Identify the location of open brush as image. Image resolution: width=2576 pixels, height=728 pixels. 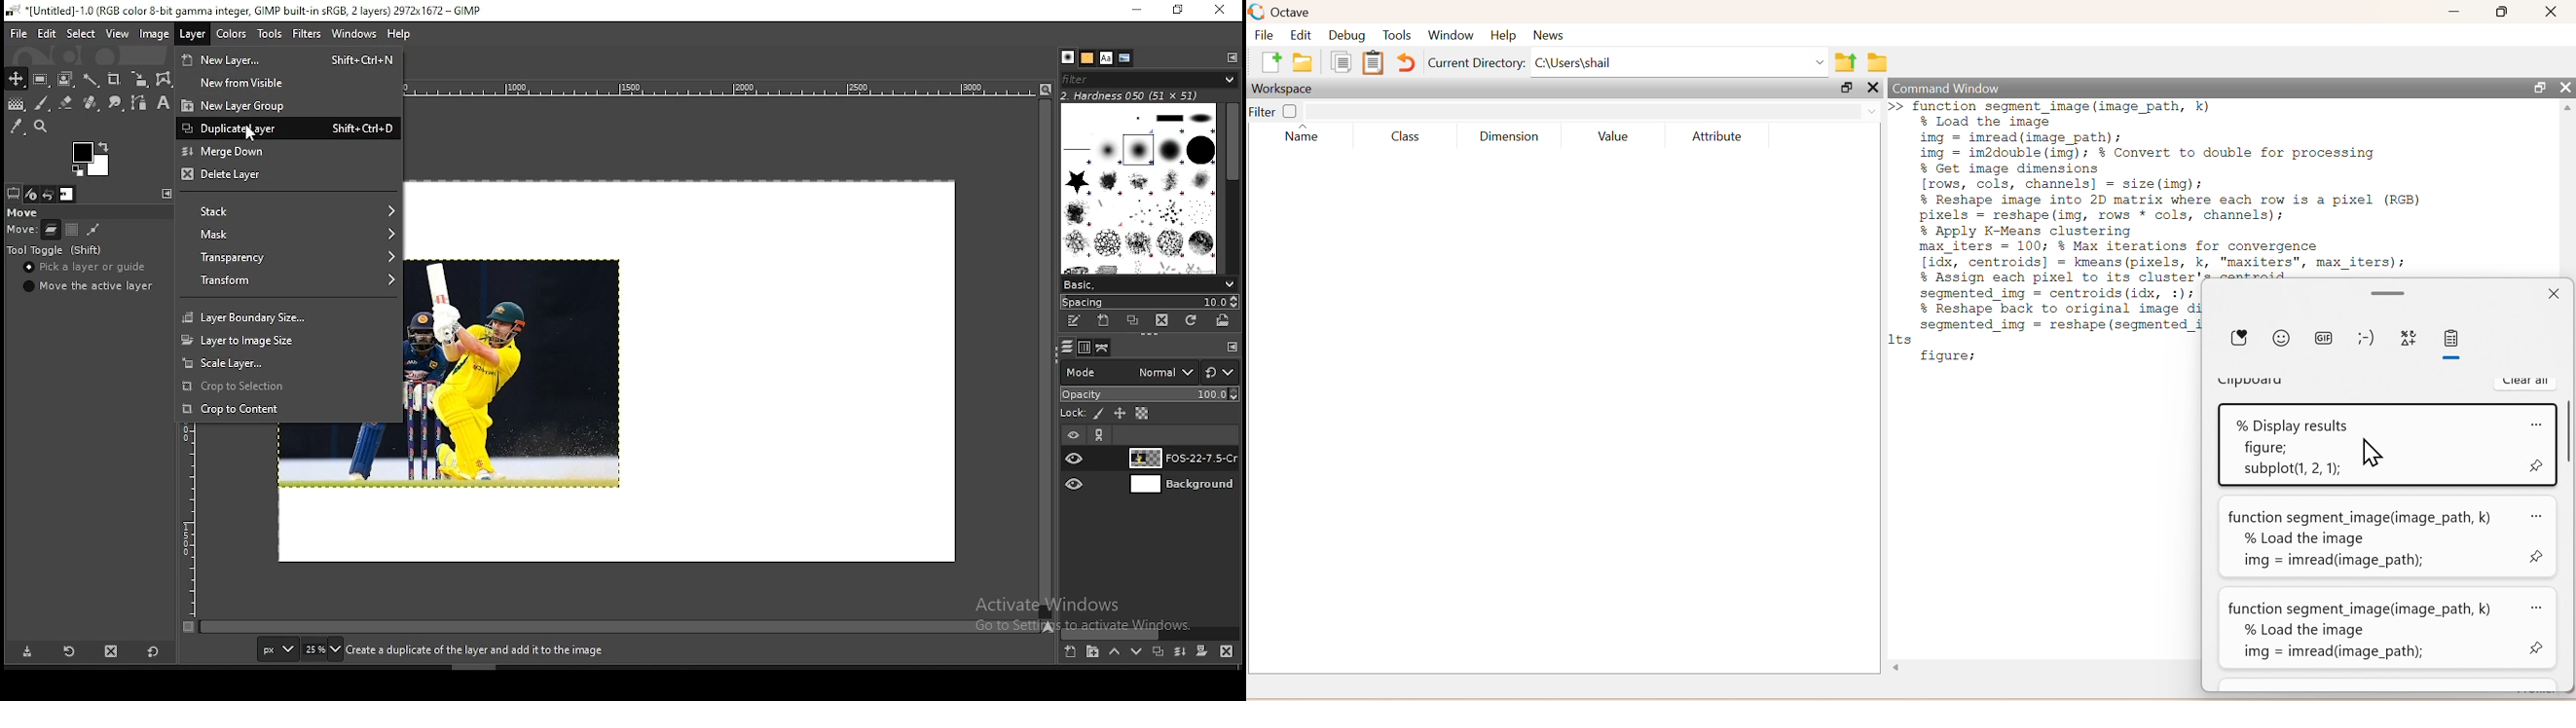
(1225, 320).